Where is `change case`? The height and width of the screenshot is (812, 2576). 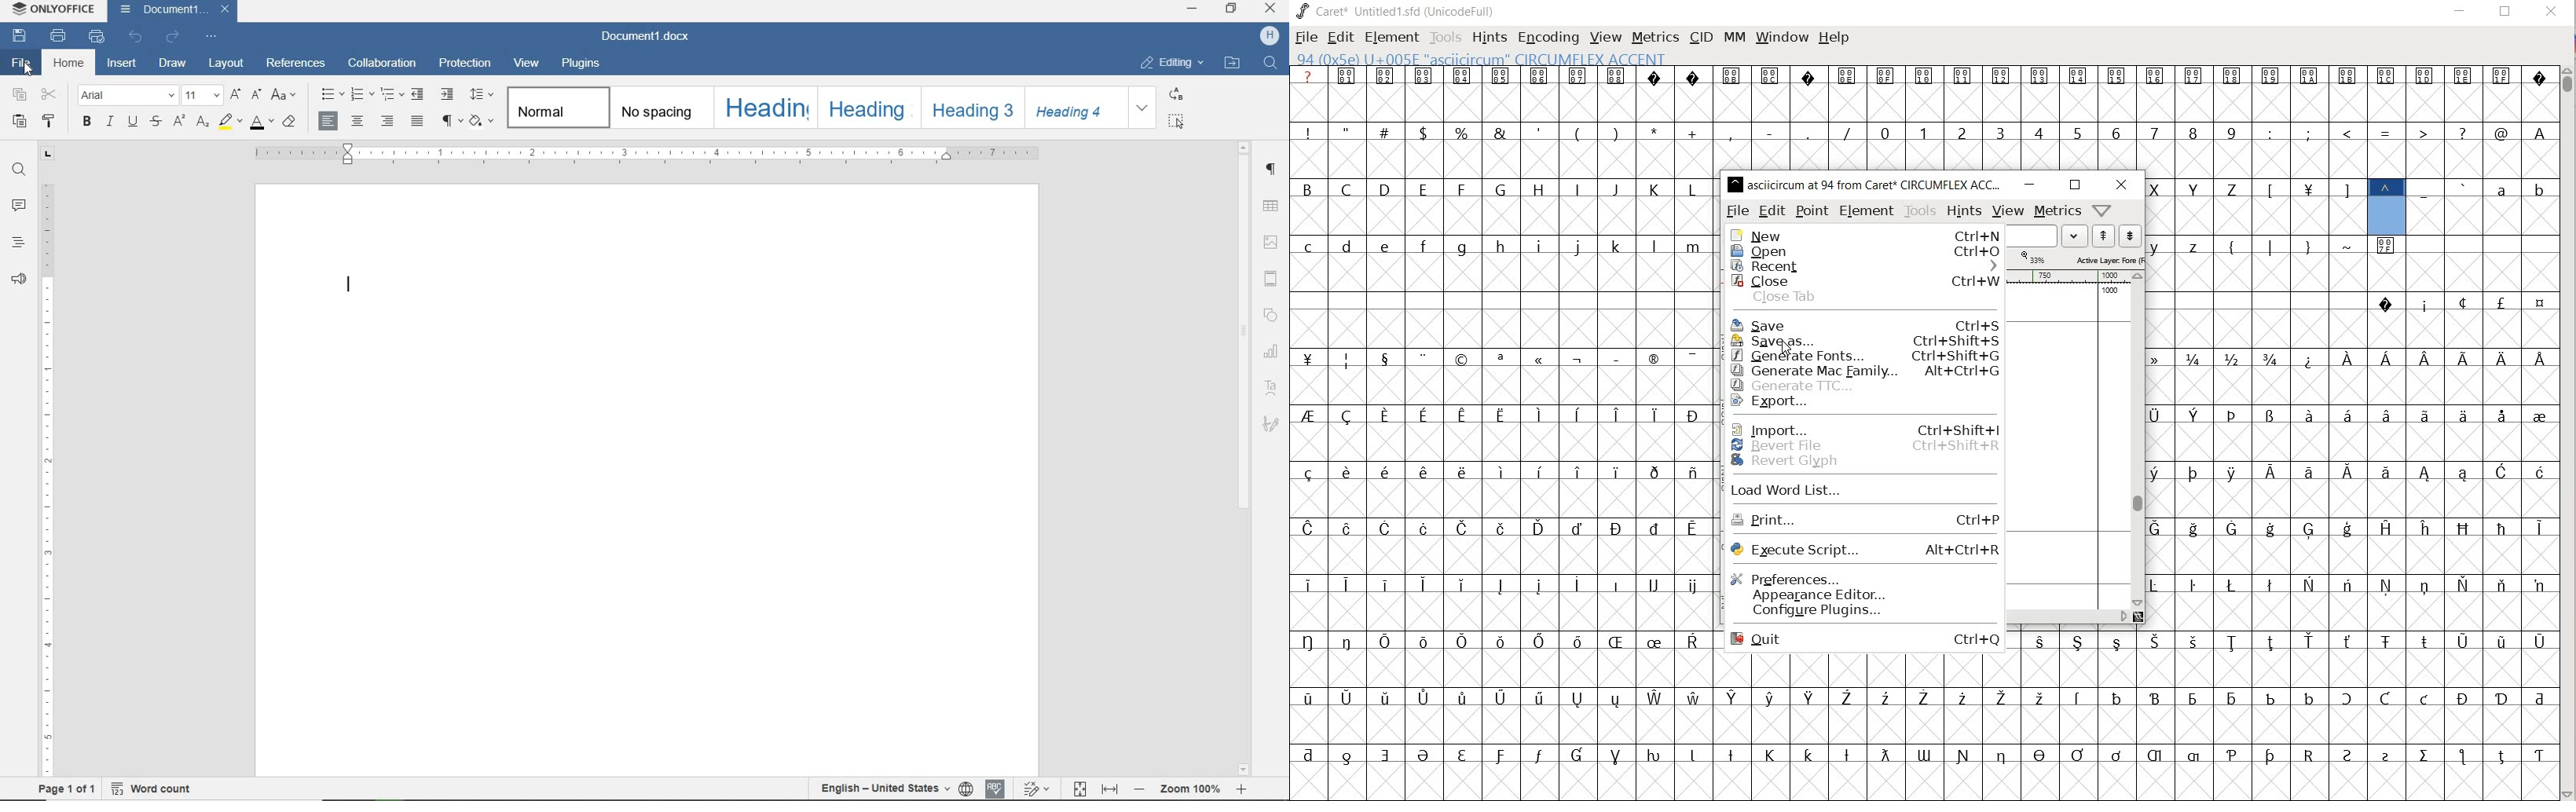
change case is located at coordinates (285, 95).